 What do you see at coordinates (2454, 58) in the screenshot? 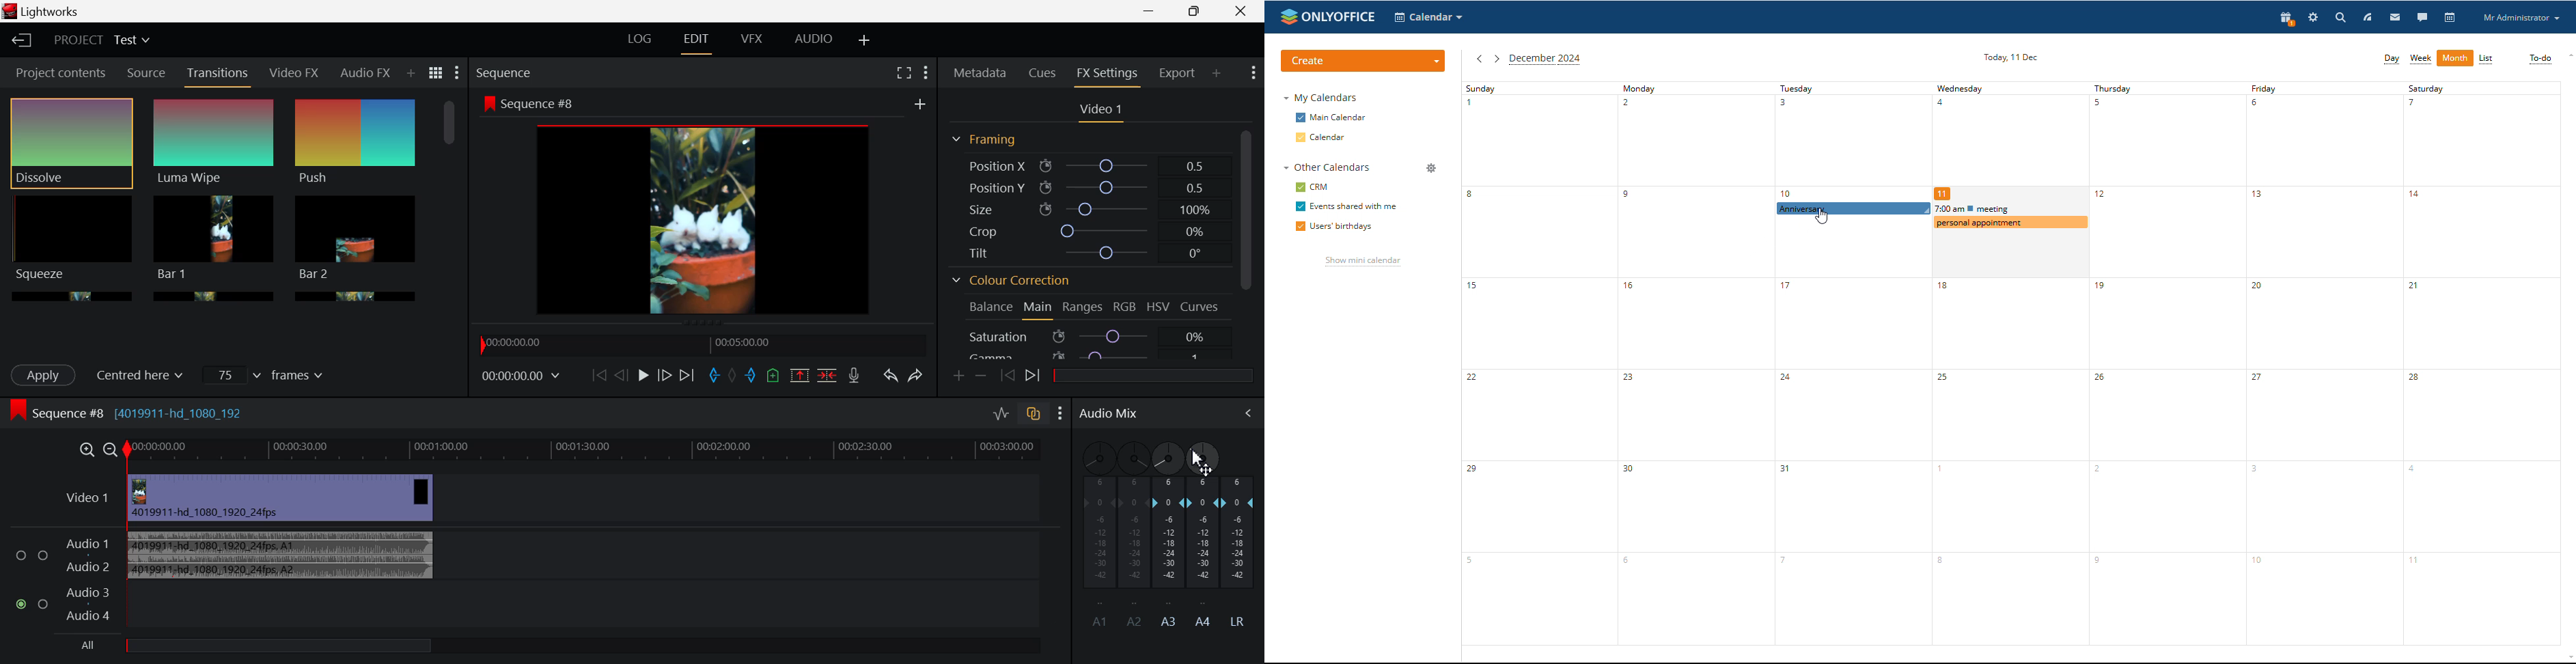
I see `month` at bounding box center [2454, 58].